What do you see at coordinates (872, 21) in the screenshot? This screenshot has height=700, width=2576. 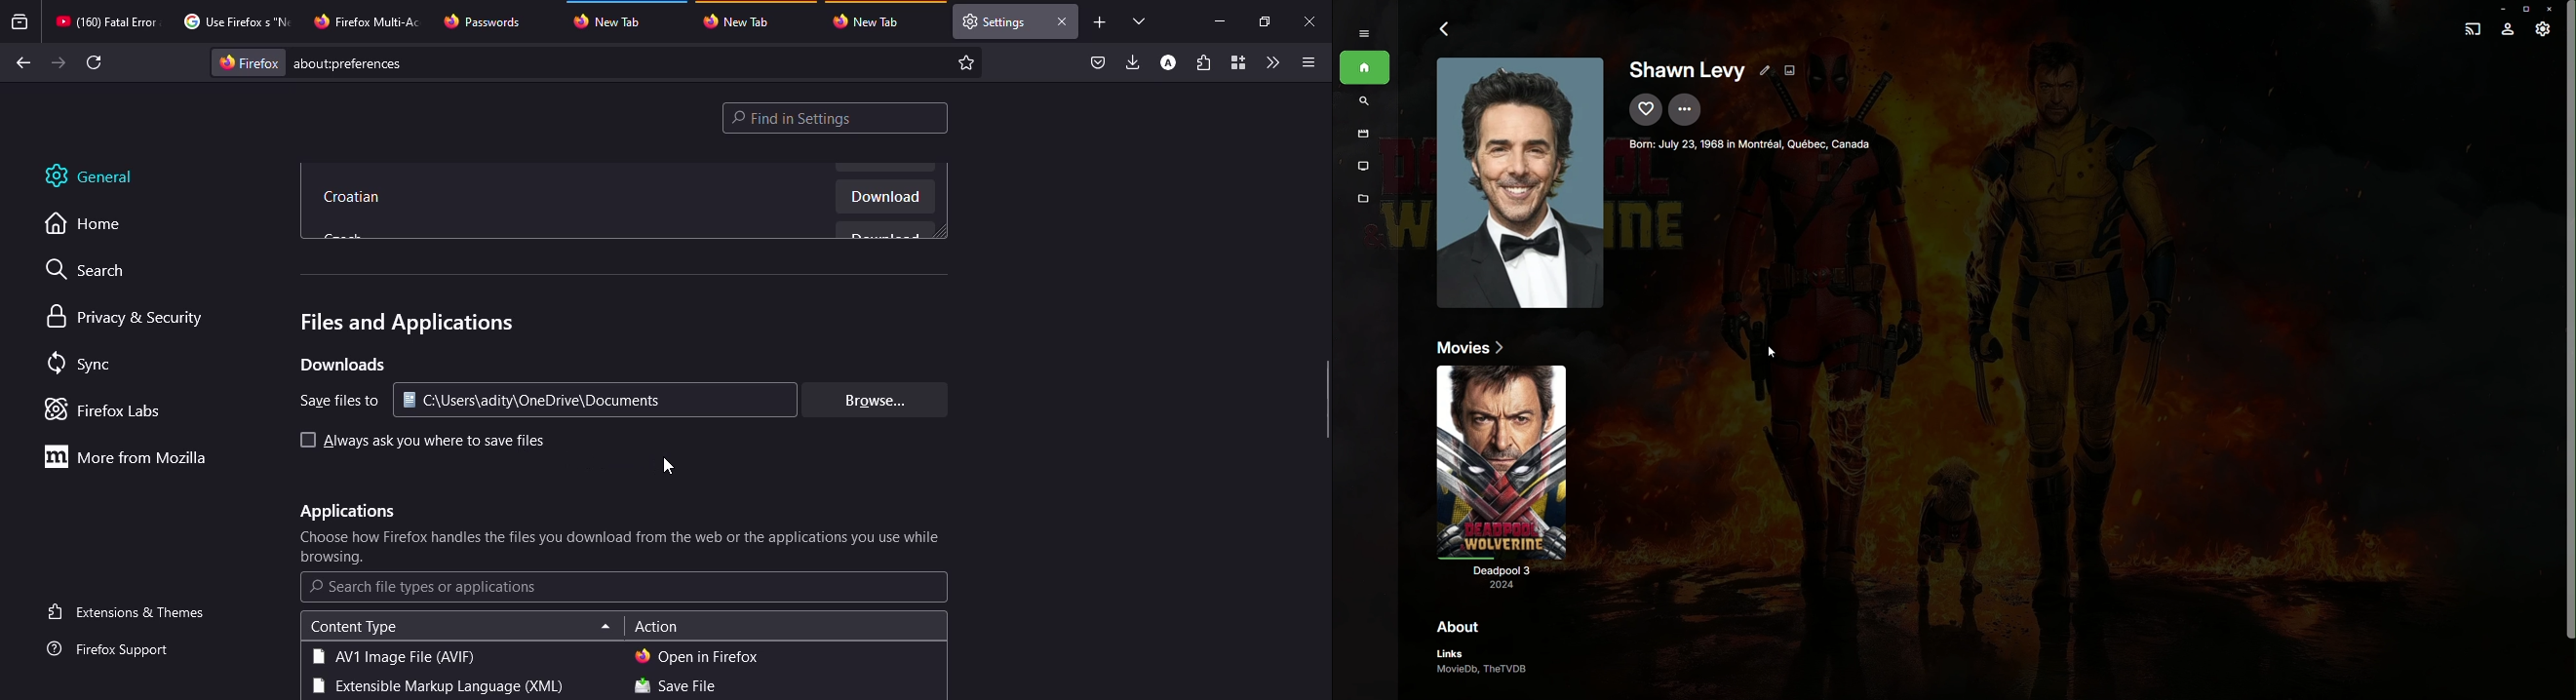 I see `tab` at bounding box center [872, 21].